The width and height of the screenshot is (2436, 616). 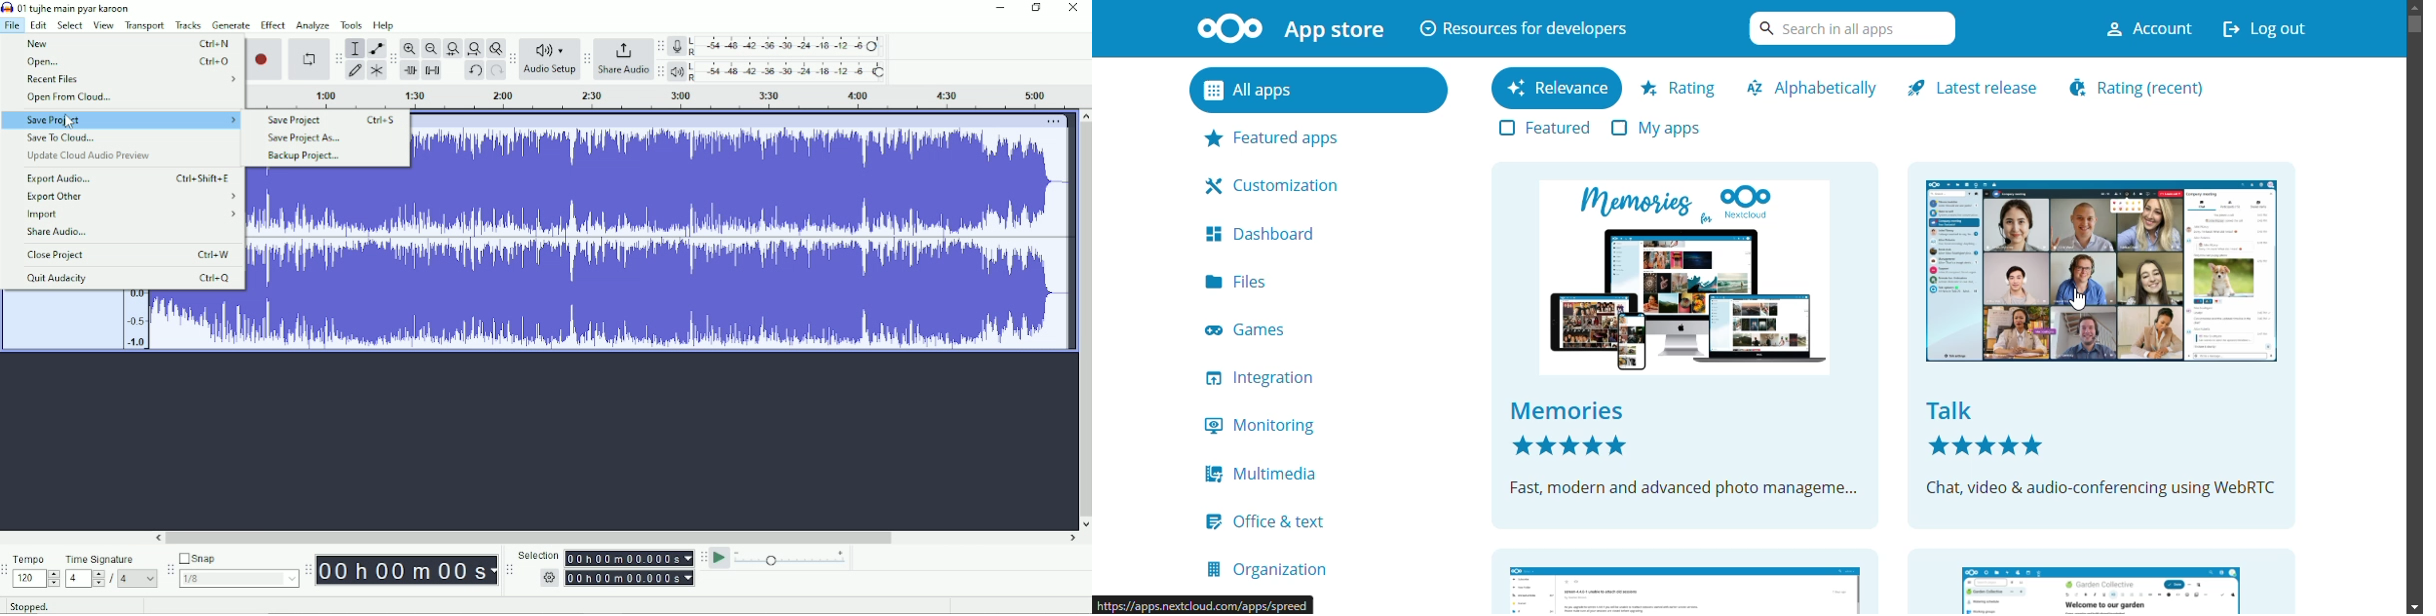 I want to click on Fit project to width, so click(x=475, y=48).